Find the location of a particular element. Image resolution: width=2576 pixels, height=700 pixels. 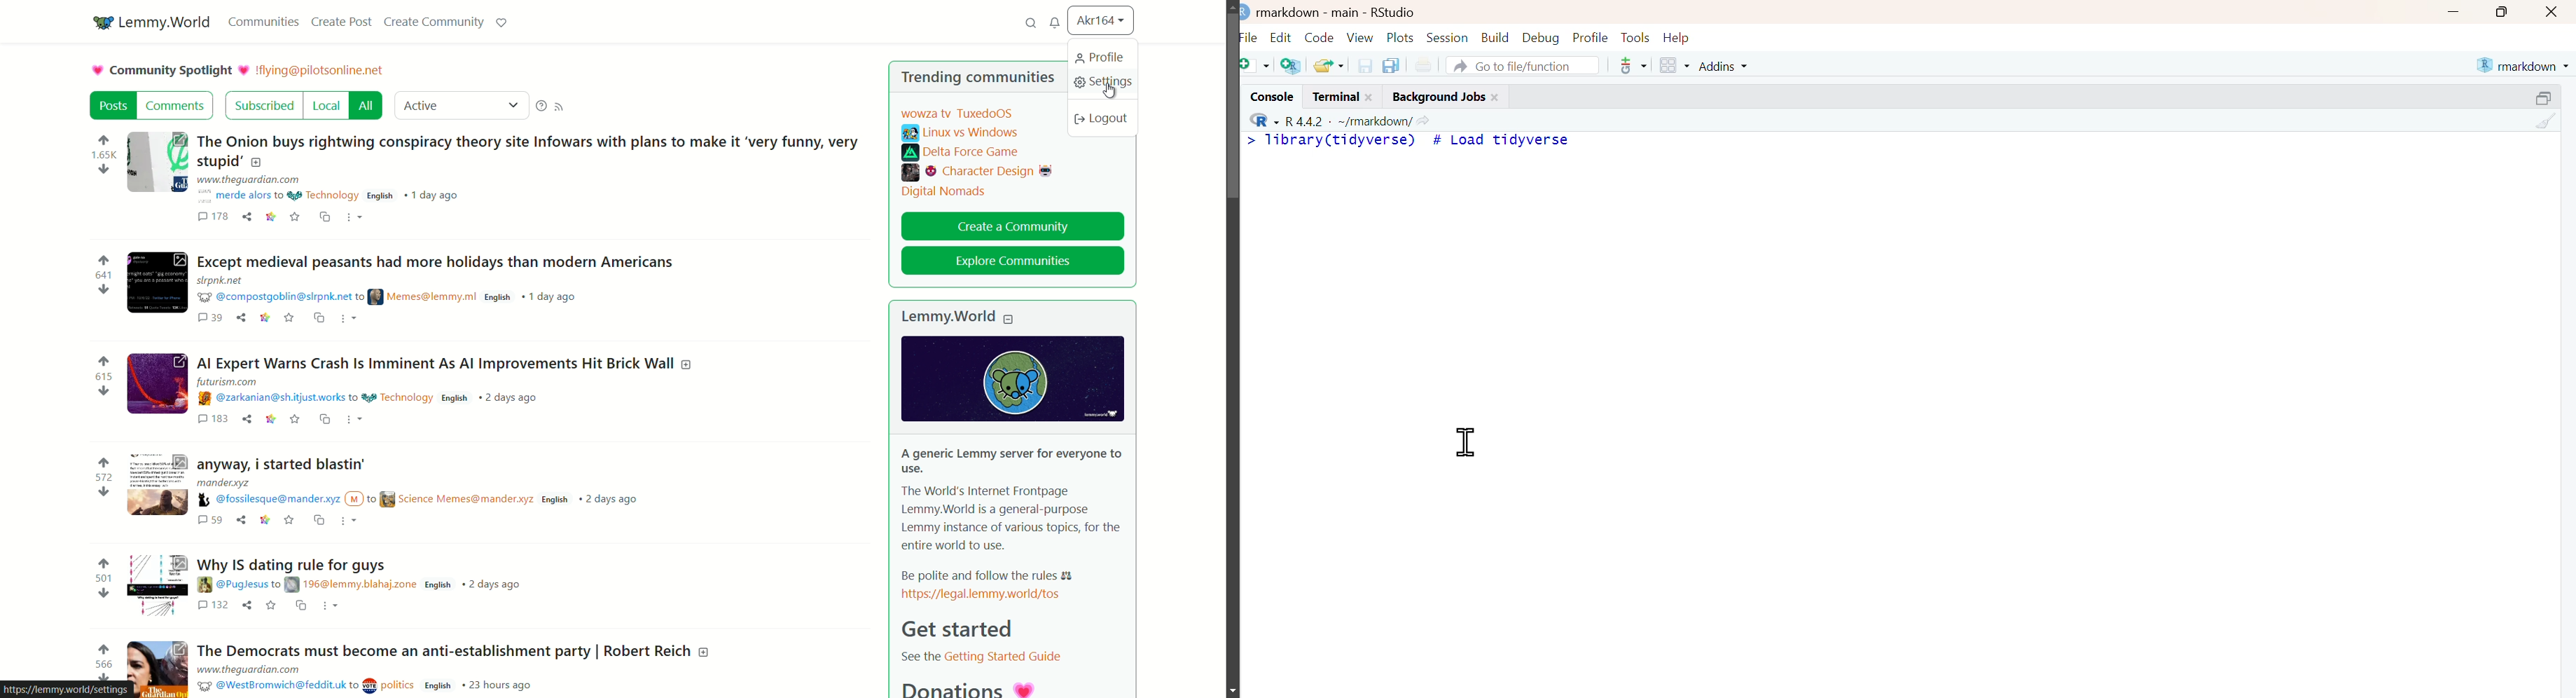

Terminal is located at coordinates (1332, 96).